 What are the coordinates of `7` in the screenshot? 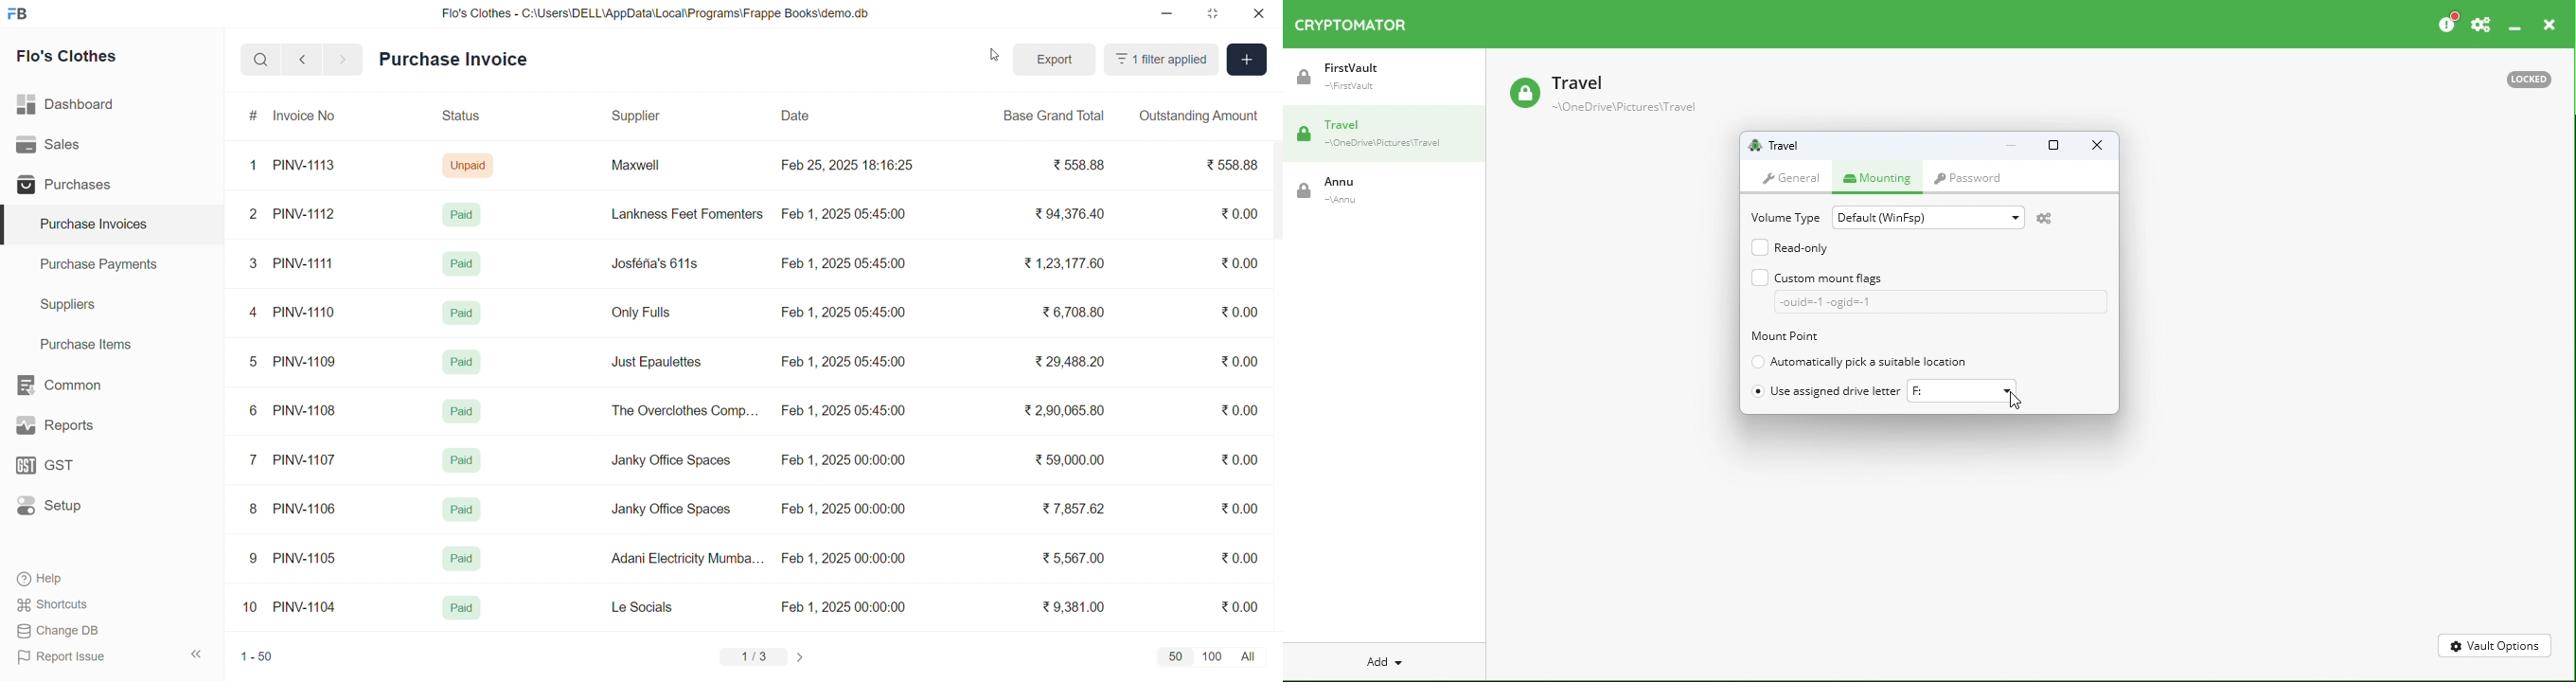 It's located at (256, 459).